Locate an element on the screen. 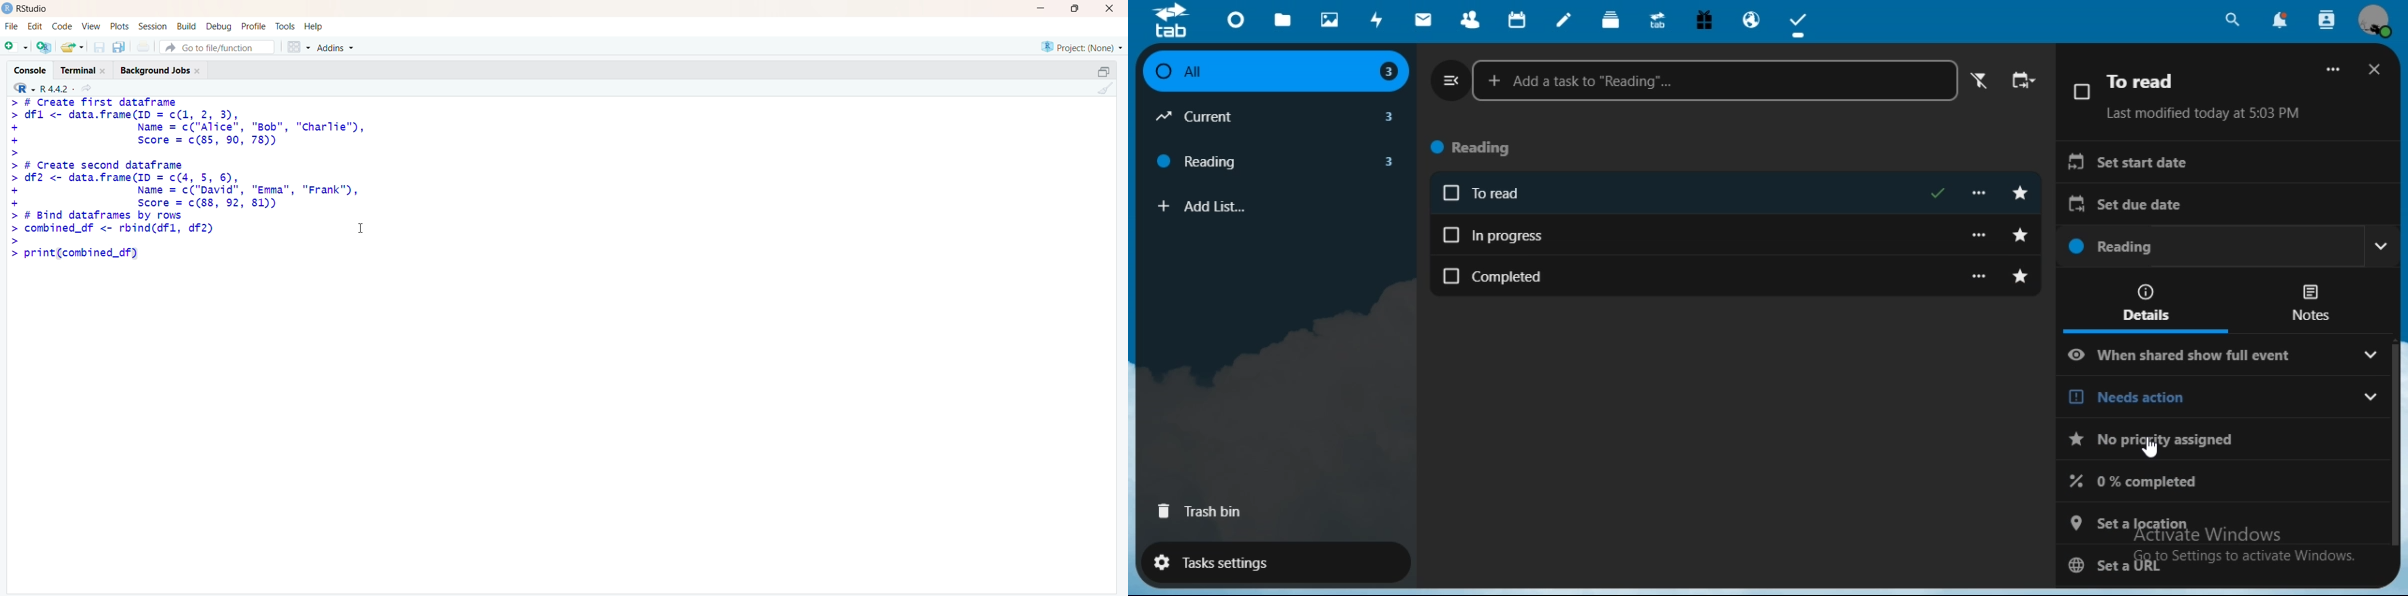 This screenshot has width=2408, height=616. Session is located at coordinates (153, 26).